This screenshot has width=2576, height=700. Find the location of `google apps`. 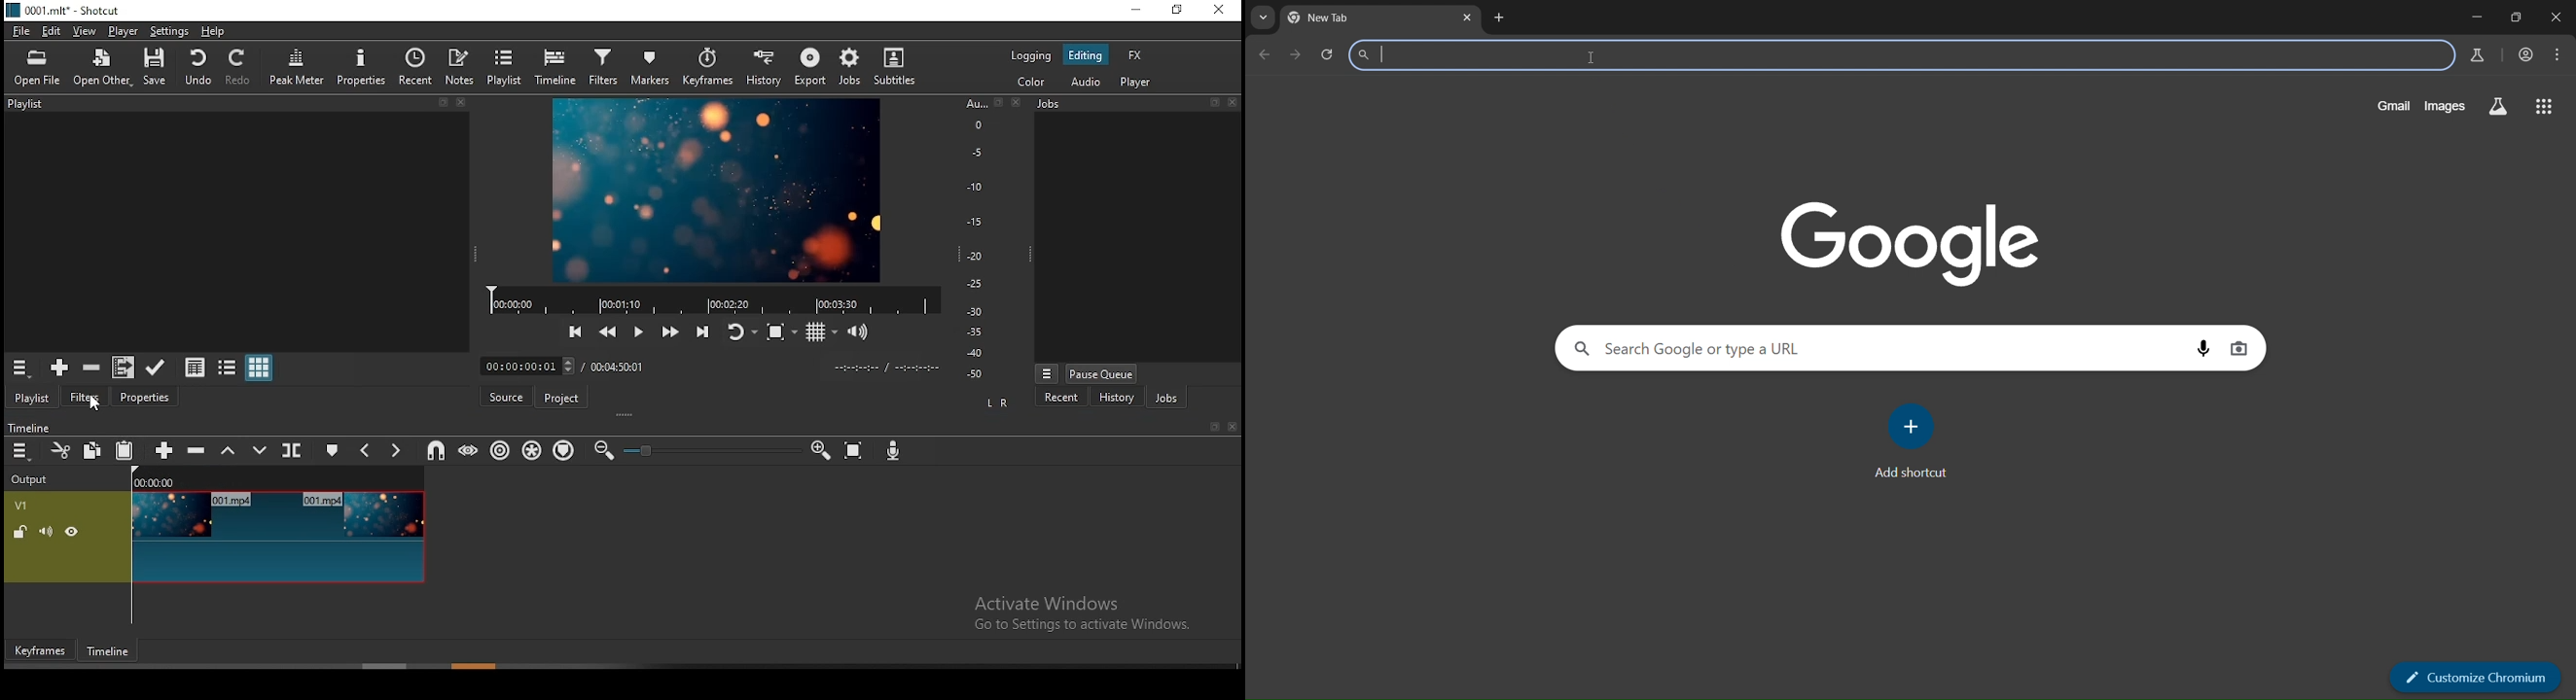

google apps is located at coordinates (2544, 107).